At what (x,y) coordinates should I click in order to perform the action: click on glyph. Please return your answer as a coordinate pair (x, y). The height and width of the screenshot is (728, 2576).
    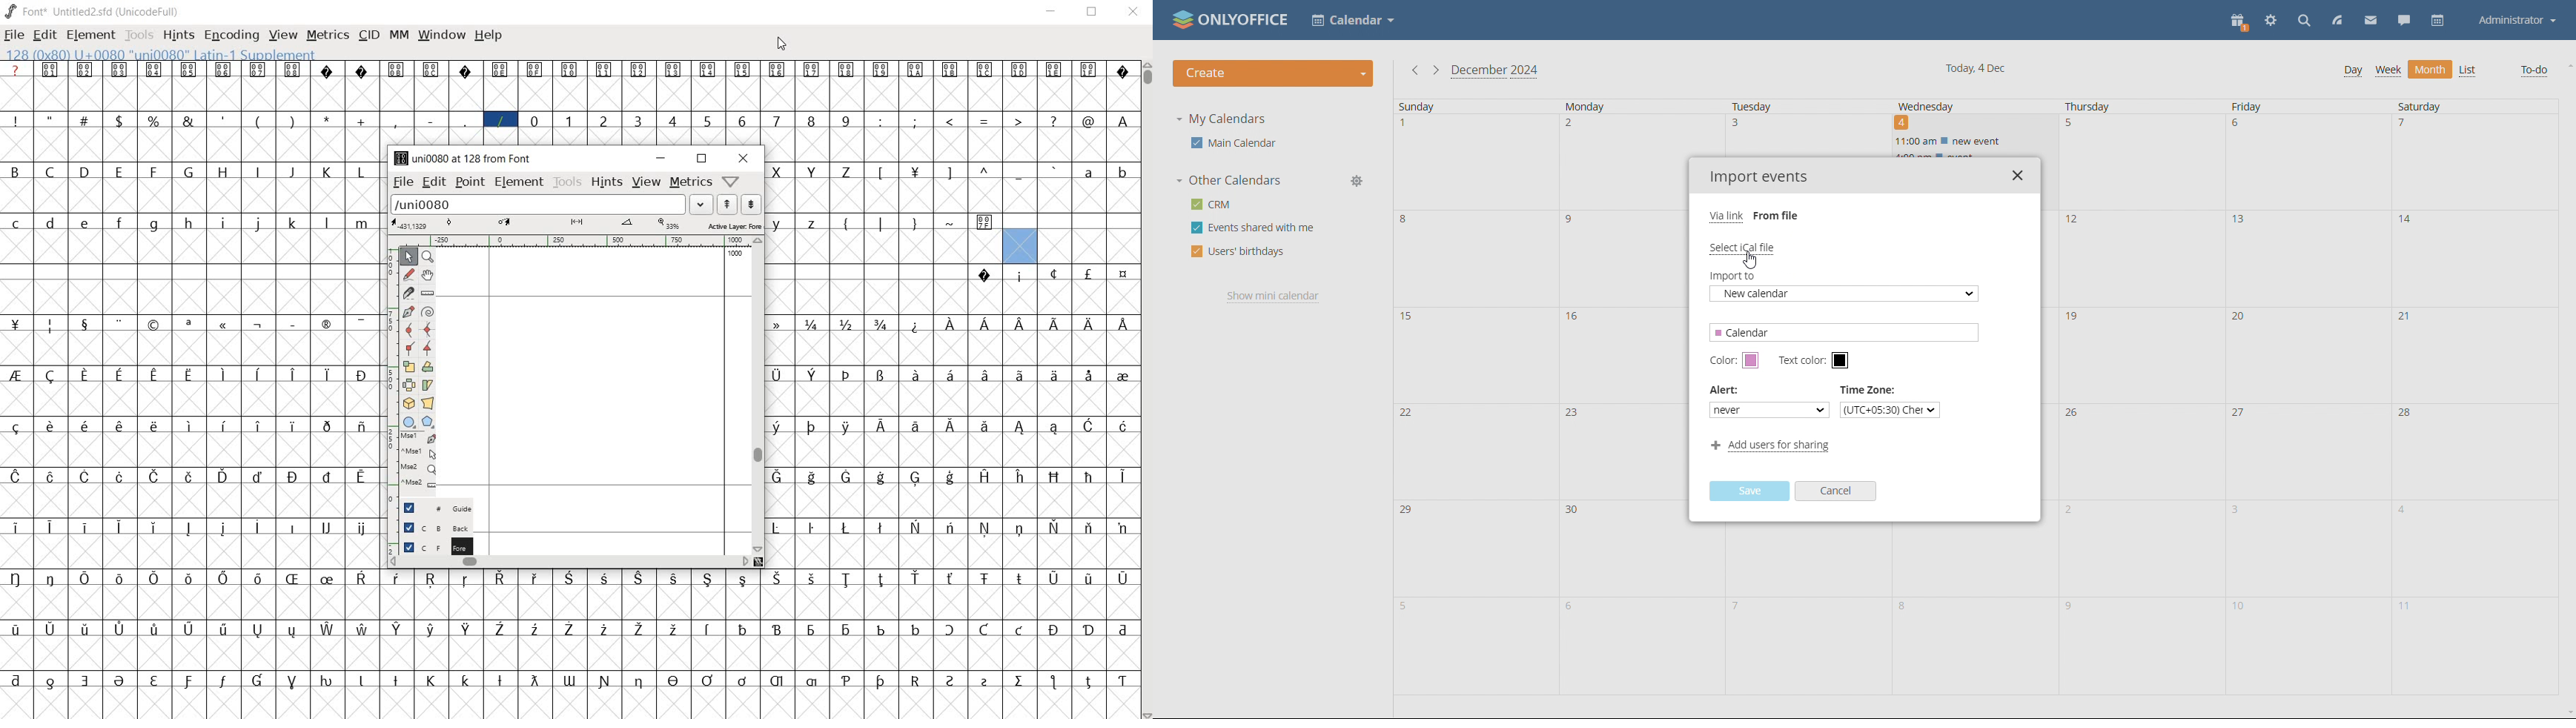
    Looking at the image, I should click on (984, 275).